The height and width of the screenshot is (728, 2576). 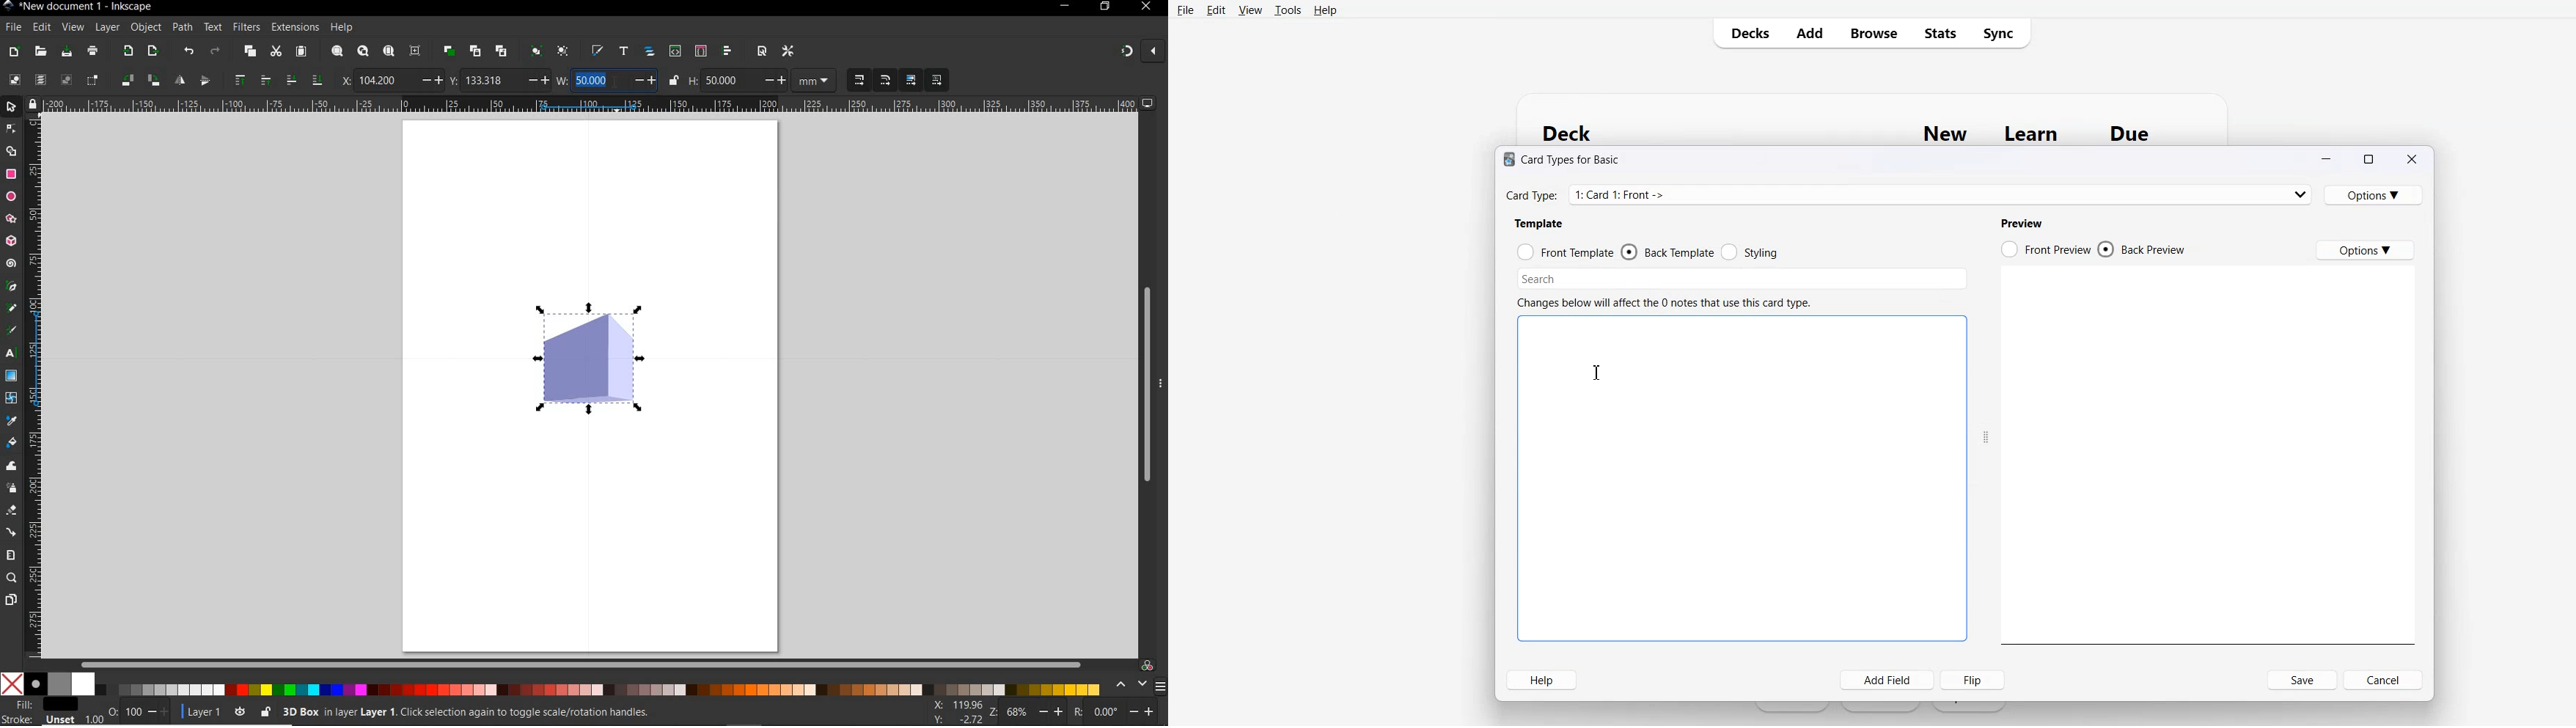 I want to click on measurement, so click(x=816, y=81).